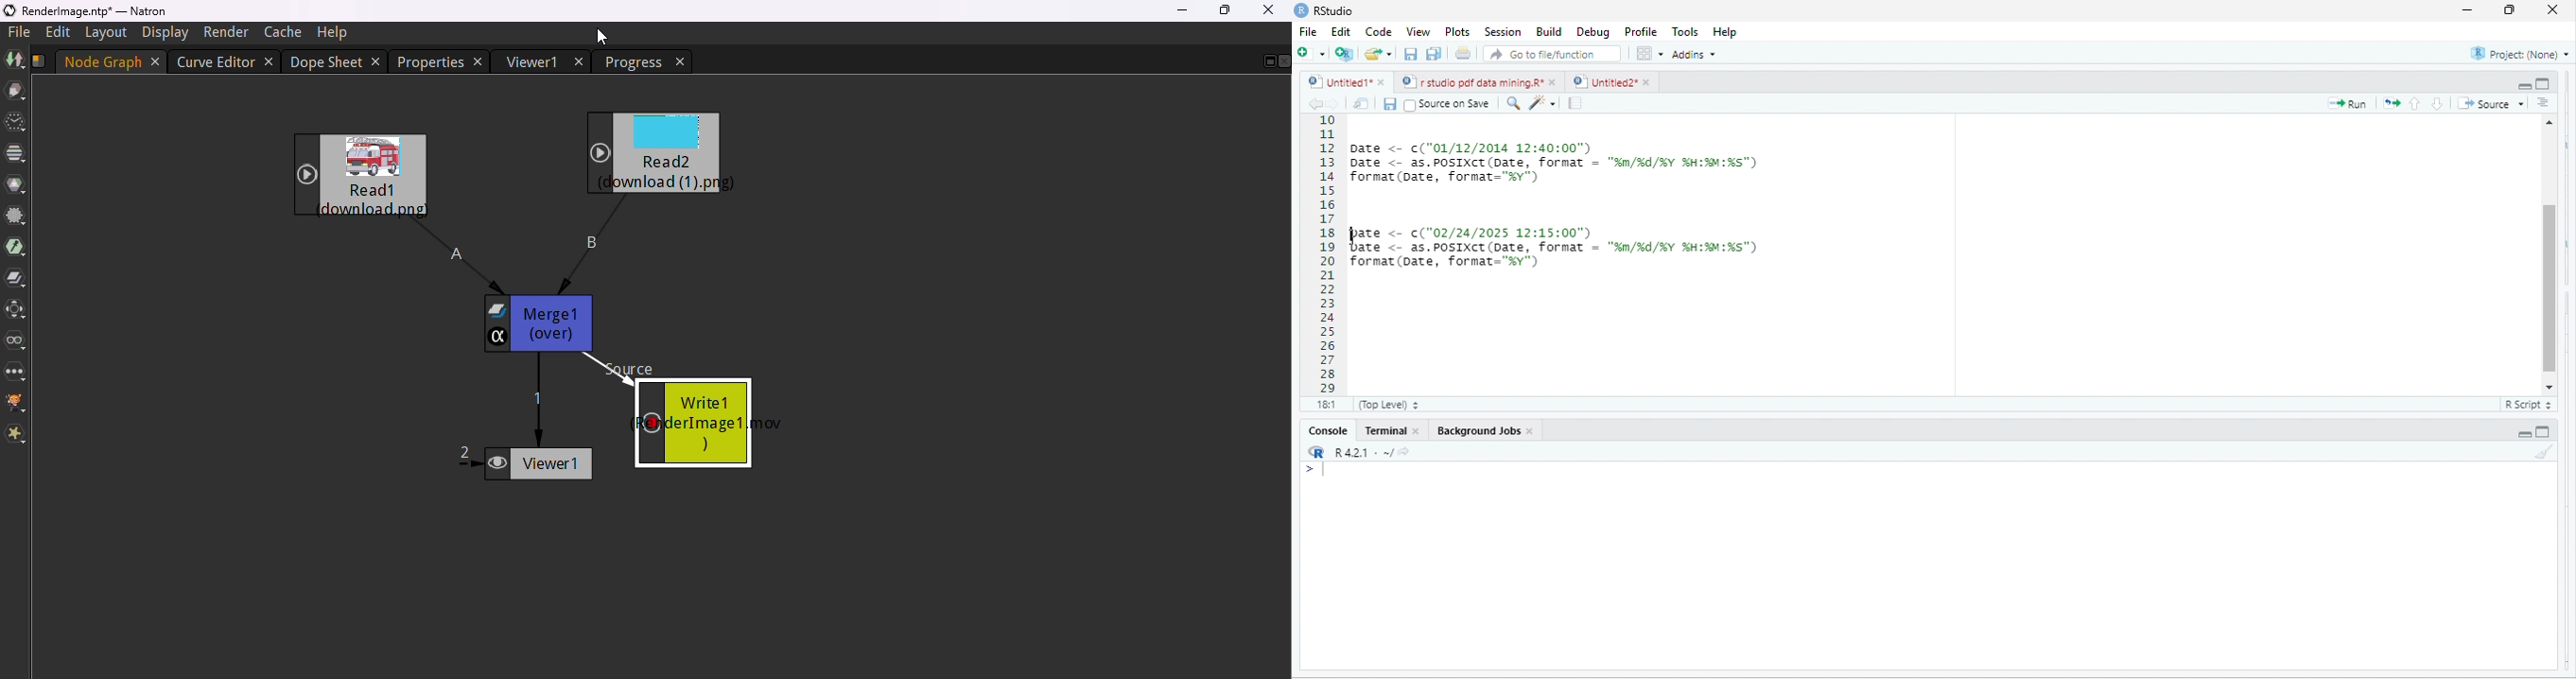 The height and width of the screenshot is (700, 2576). What do you see at coordinates (2546, 431) in the screenshot?
I see `hide console` at bounding box center [2546, 431].